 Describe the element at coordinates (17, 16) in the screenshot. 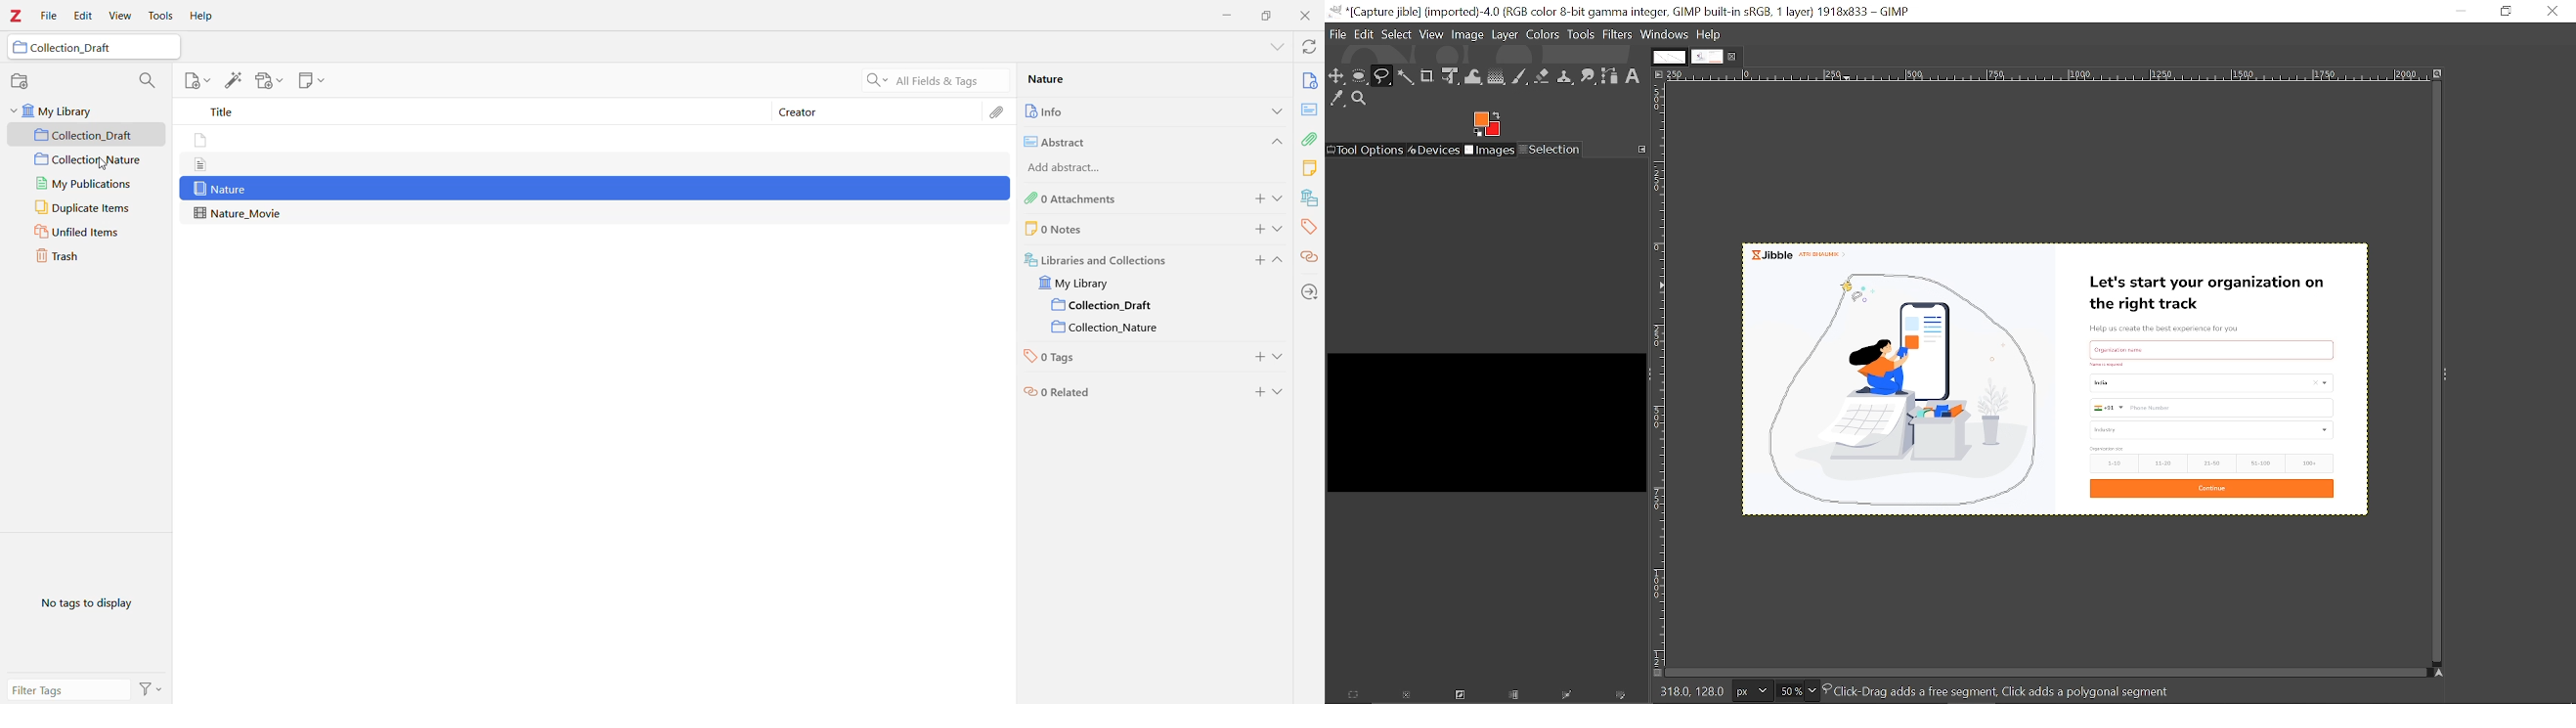

I see `Application Logo` at that location.